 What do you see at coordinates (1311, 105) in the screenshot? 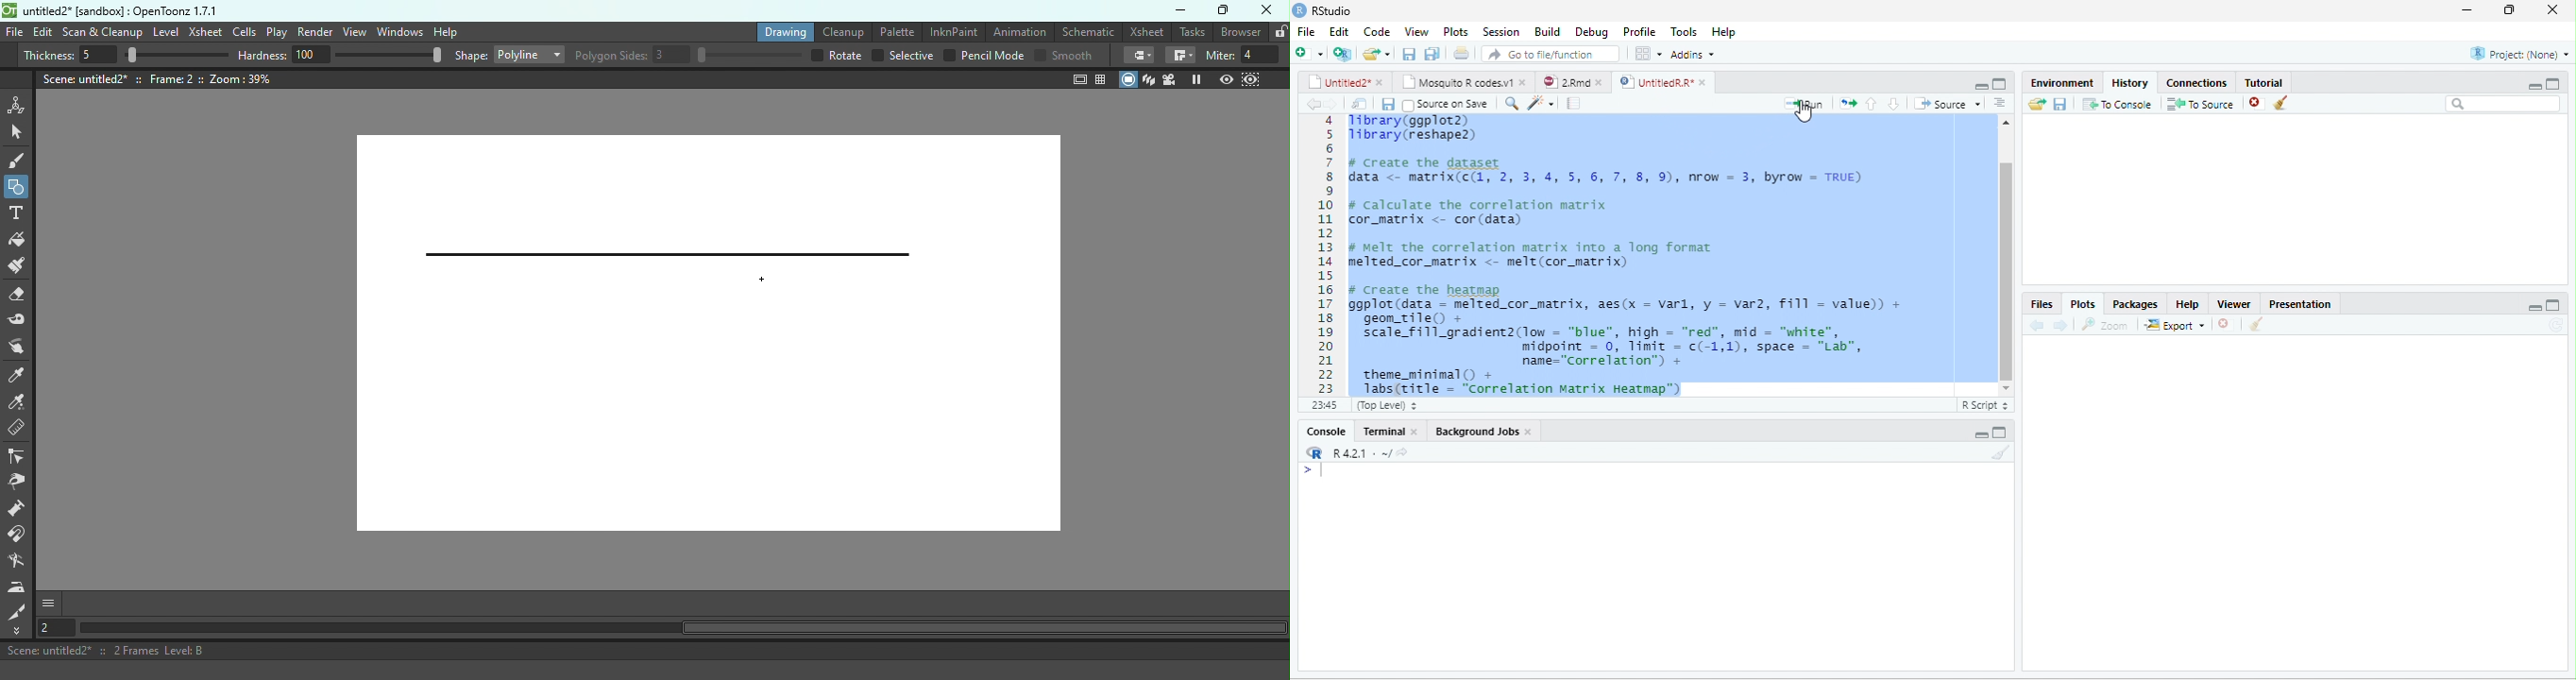
I see `arrow` at bounding box center [1311, 105].